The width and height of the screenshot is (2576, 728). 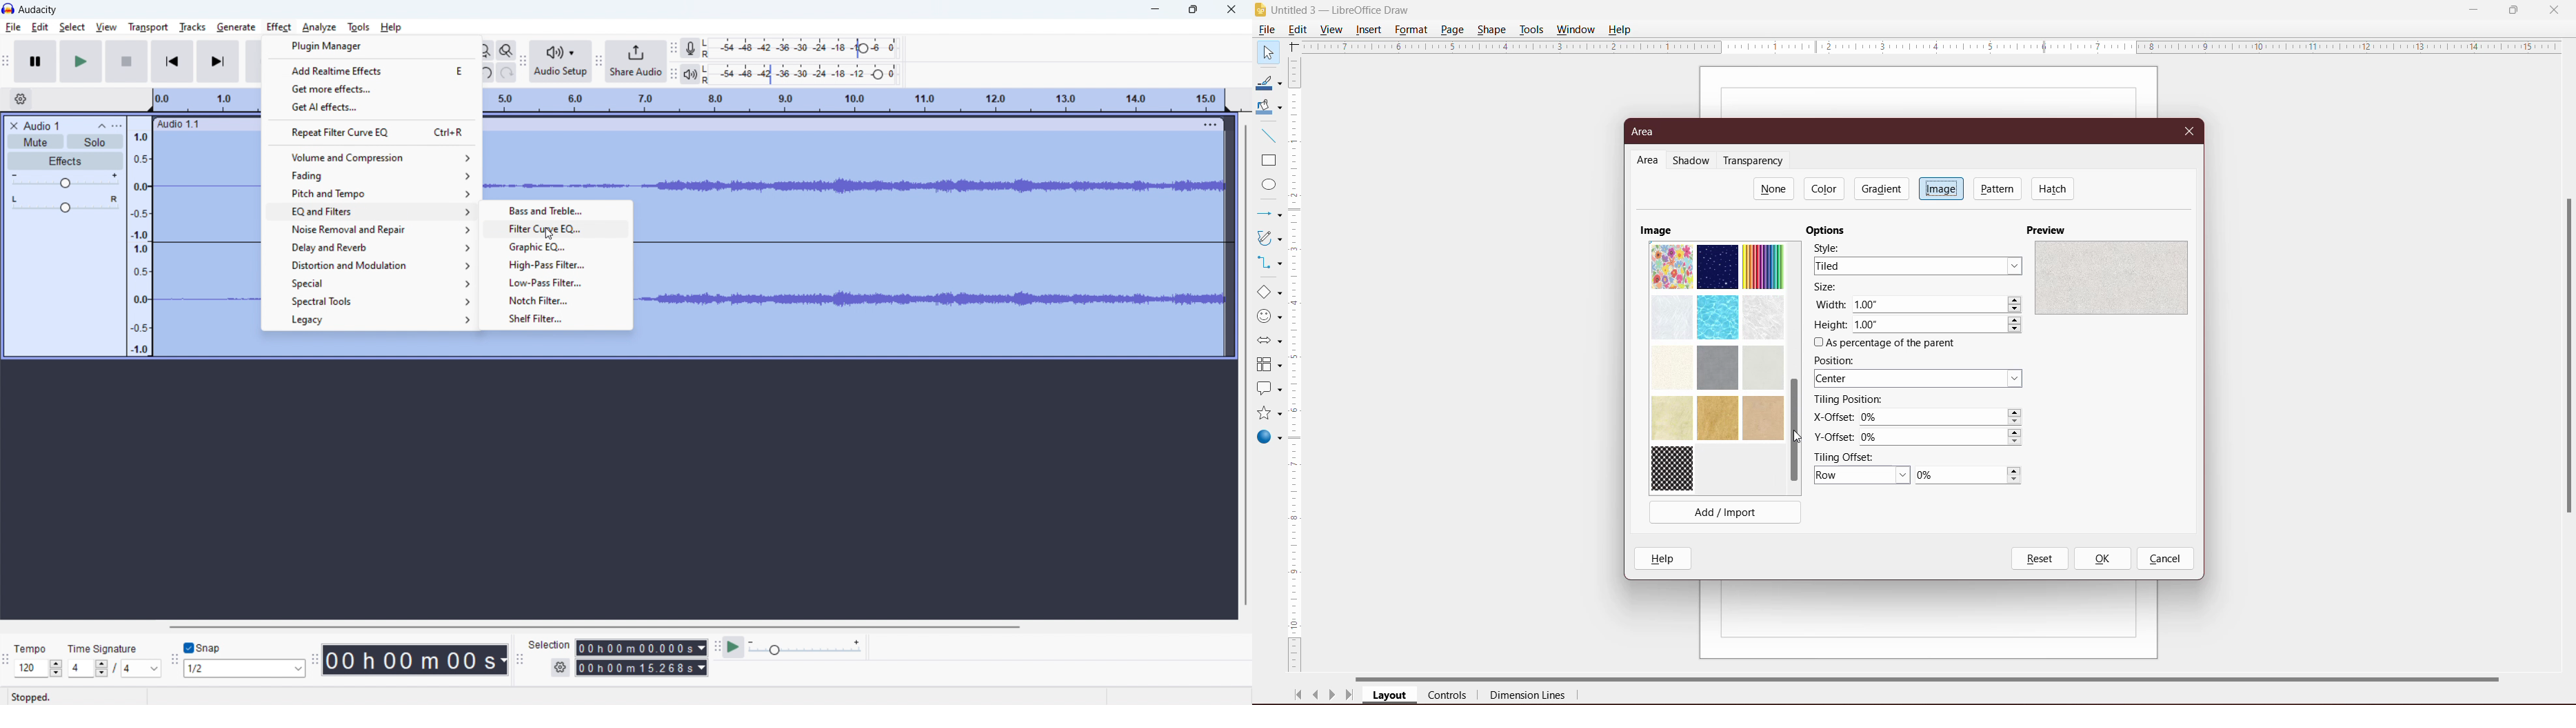 I want to click on Selection, so click(x=549, y=643).